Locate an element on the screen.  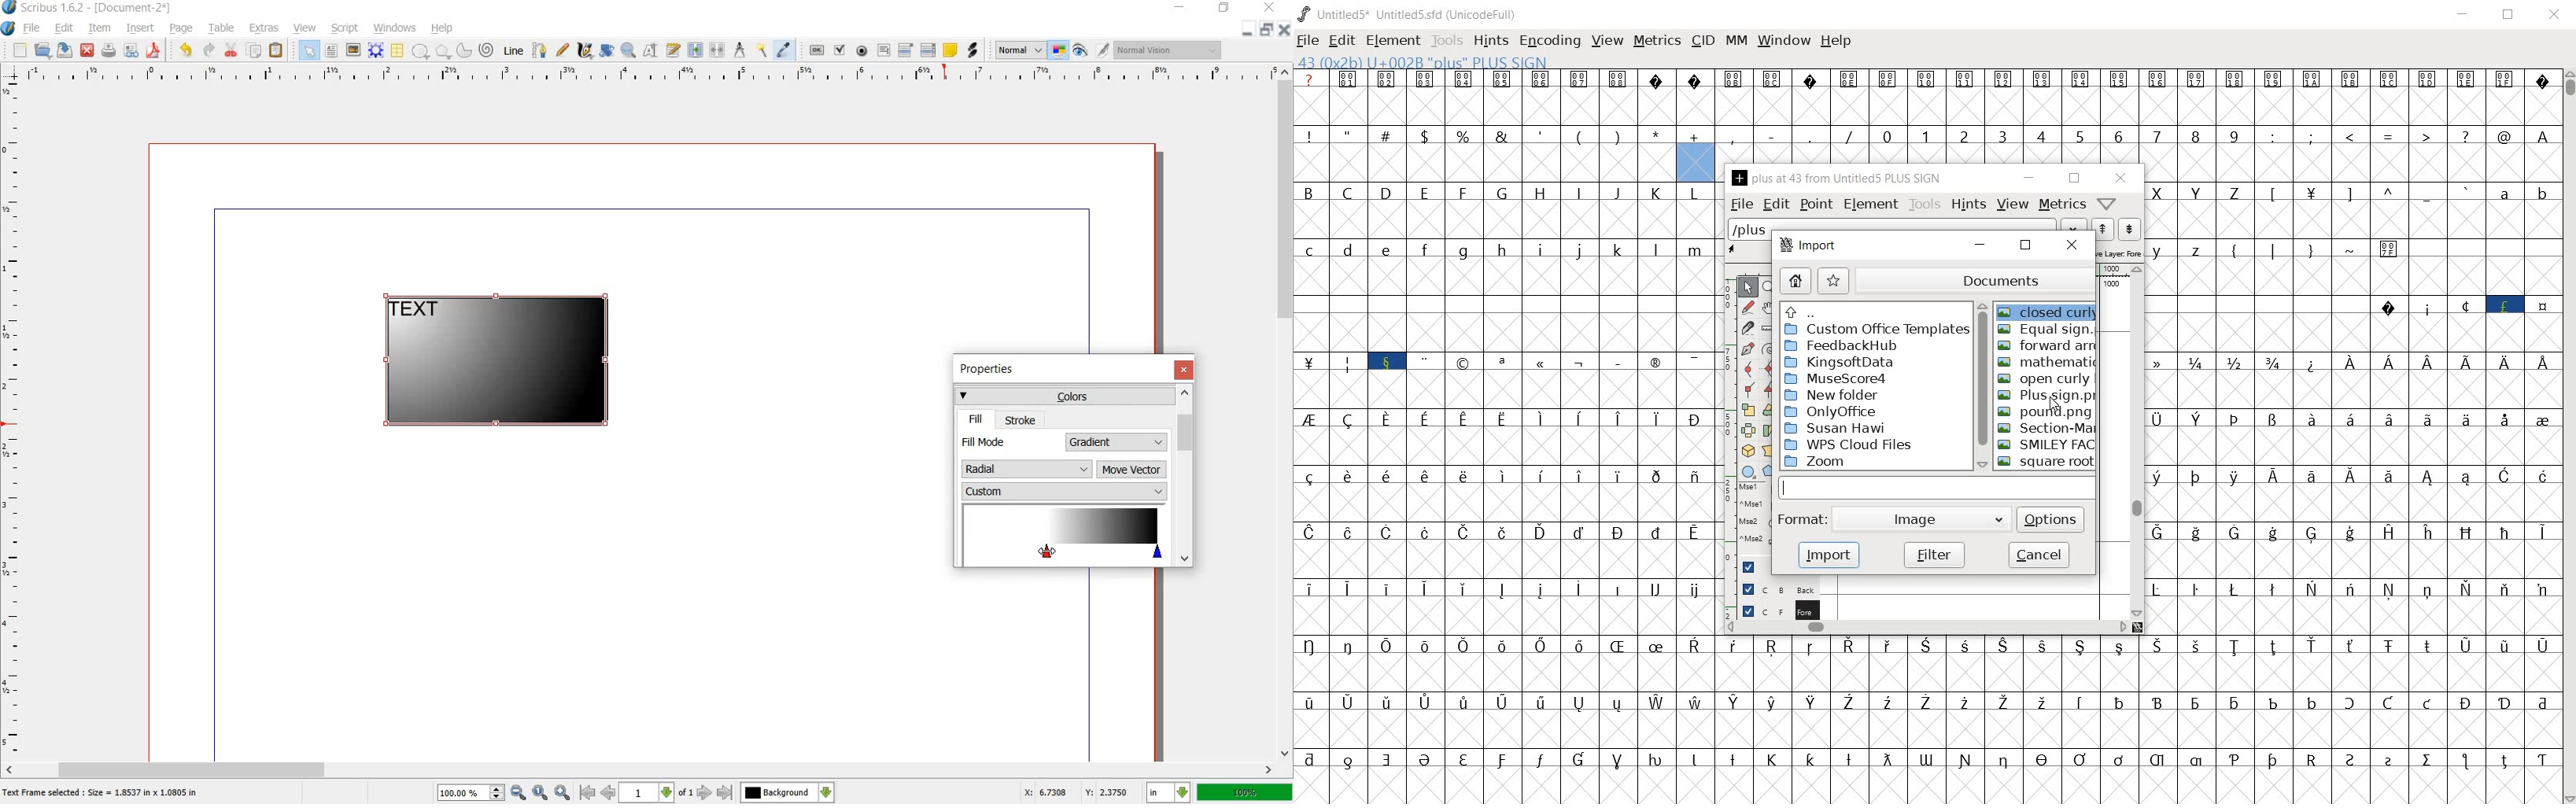
preflight verifier is located at coordinates (130, 51).